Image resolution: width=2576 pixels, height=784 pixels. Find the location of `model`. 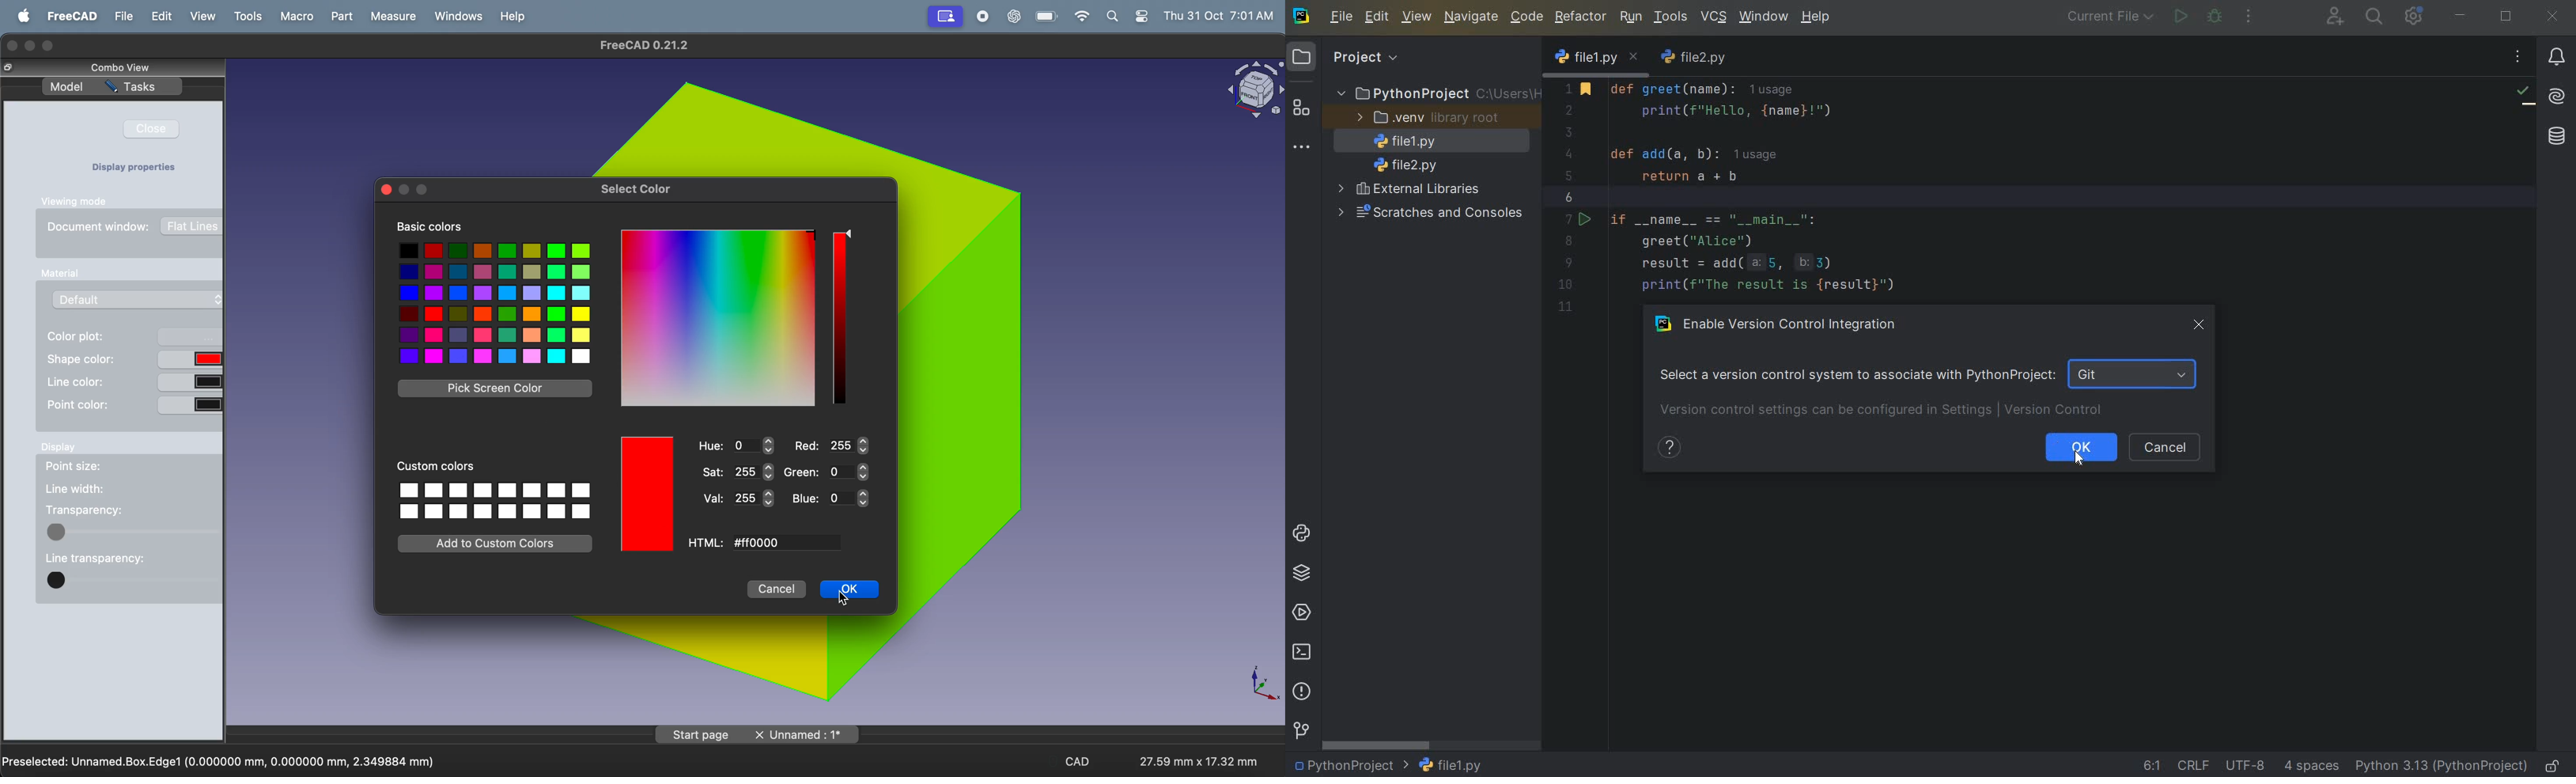

model is located at coordinates (67, 88).